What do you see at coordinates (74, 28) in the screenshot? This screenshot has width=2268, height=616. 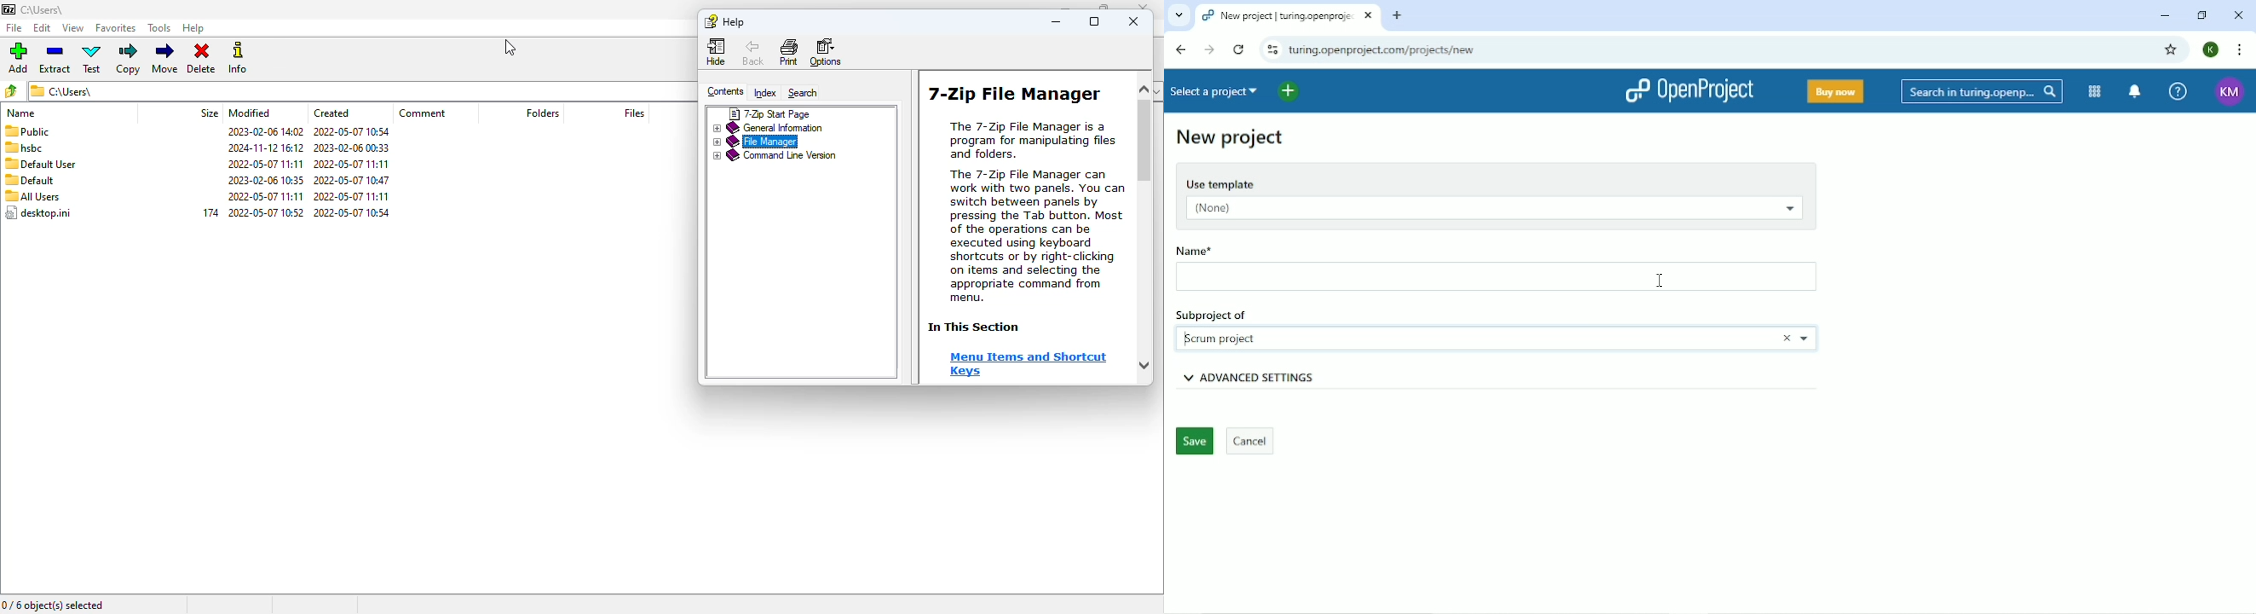 I see `view` at bounding box center [74, 28].